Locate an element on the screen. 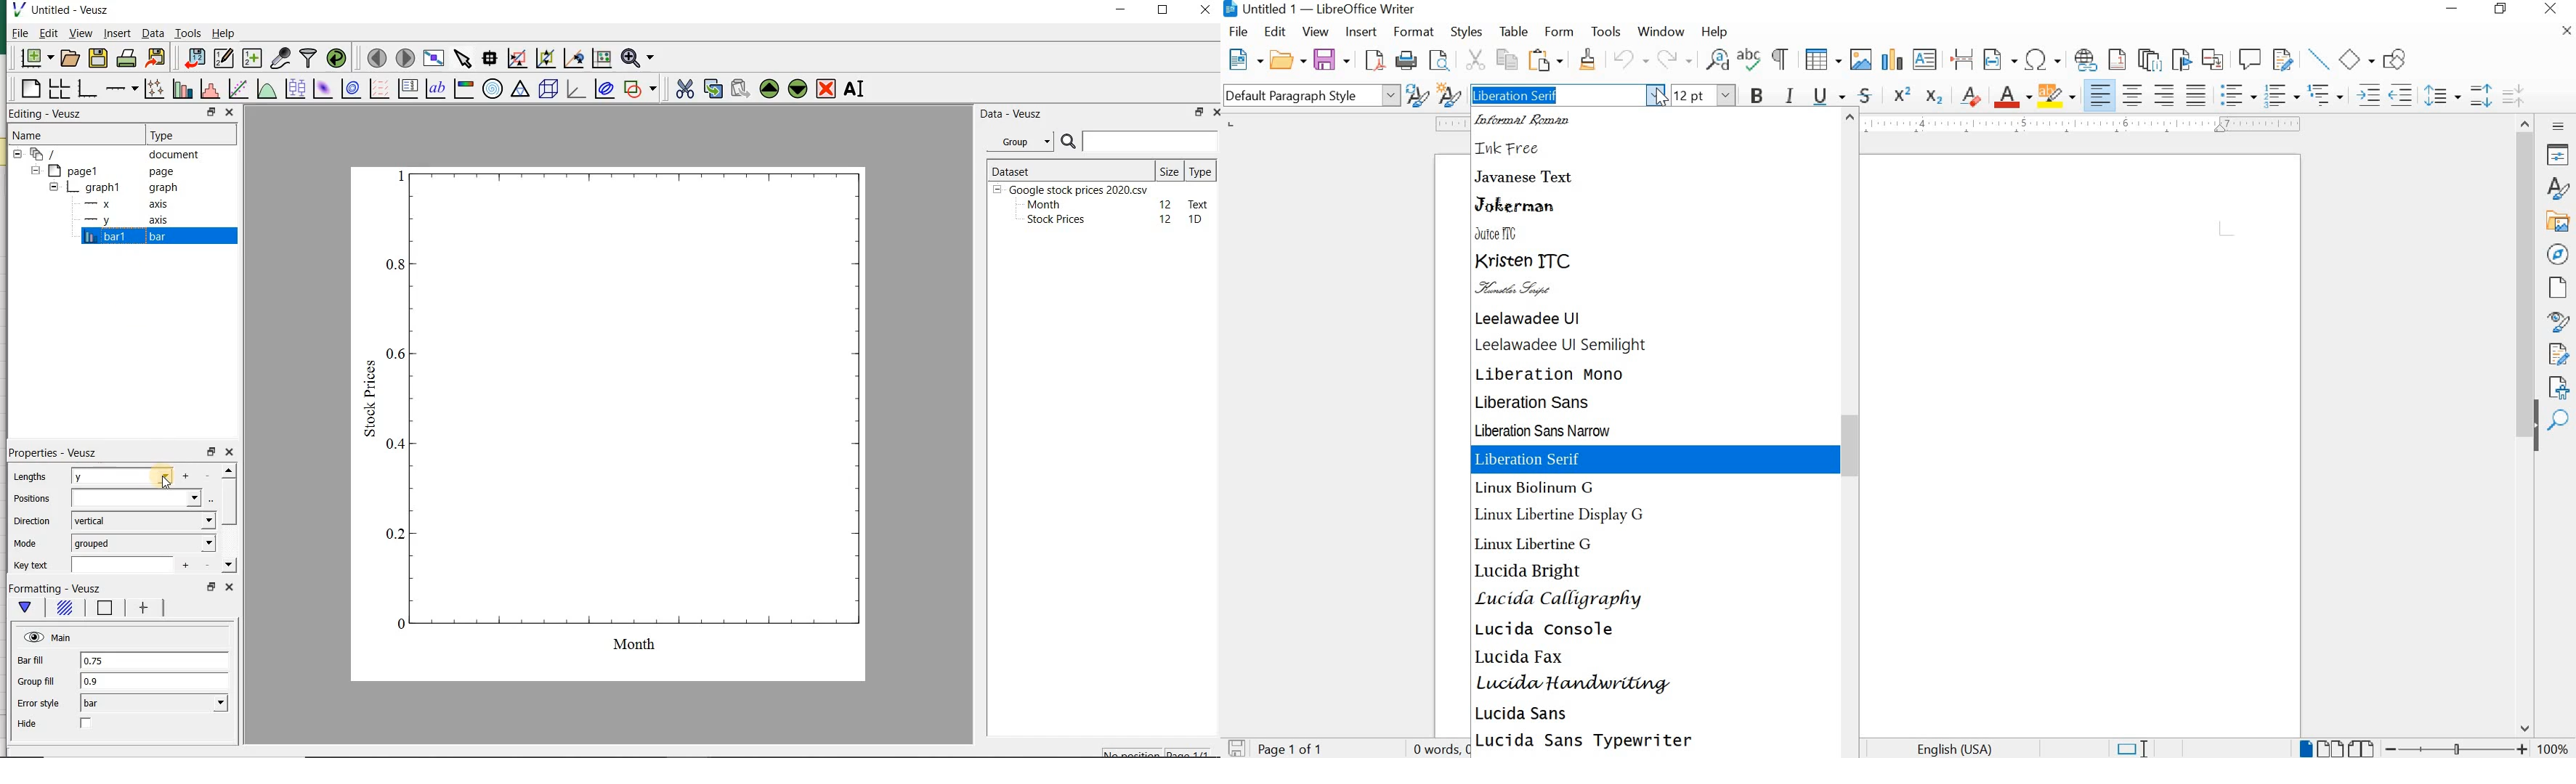 The width and height of the screenshot is (2576, 784). STYLE INSPECTOR is located at coordinates (2558, 320).